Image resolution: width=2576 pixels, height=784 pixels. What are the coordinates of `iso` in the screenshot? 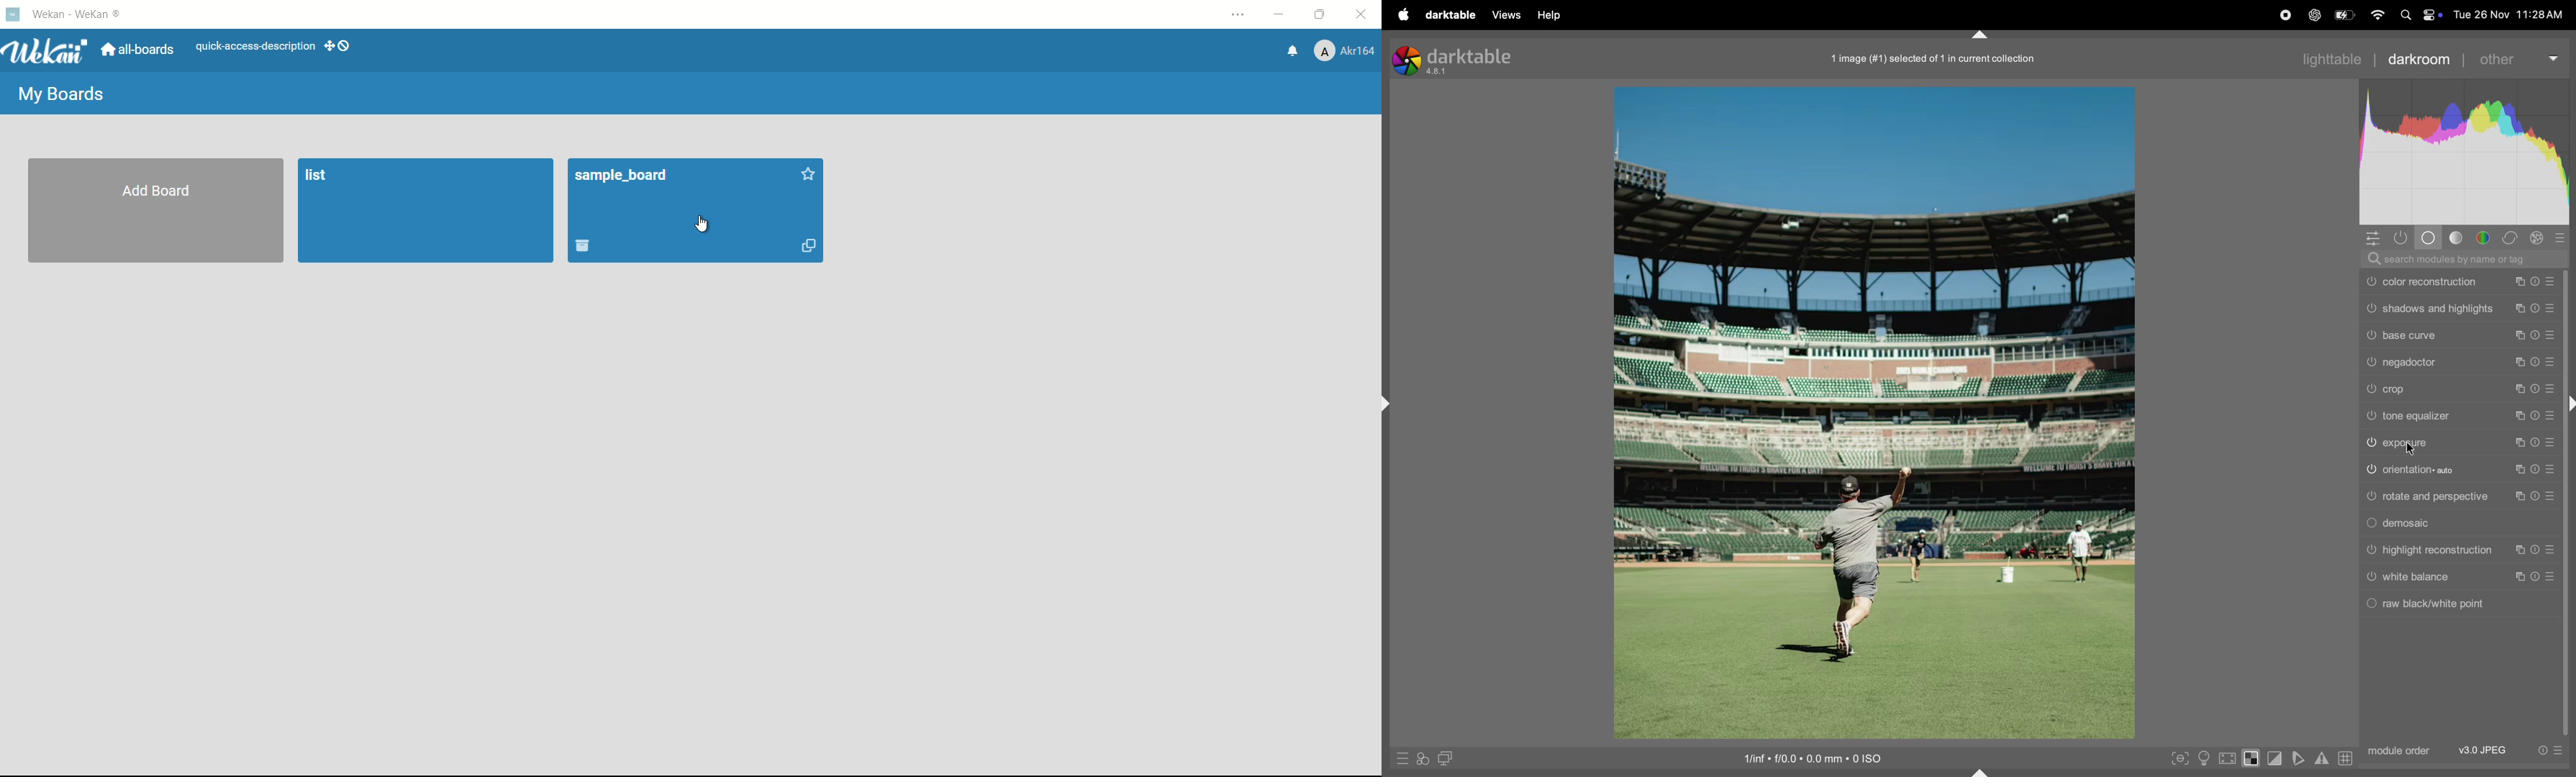 It's located at (1807, 757).